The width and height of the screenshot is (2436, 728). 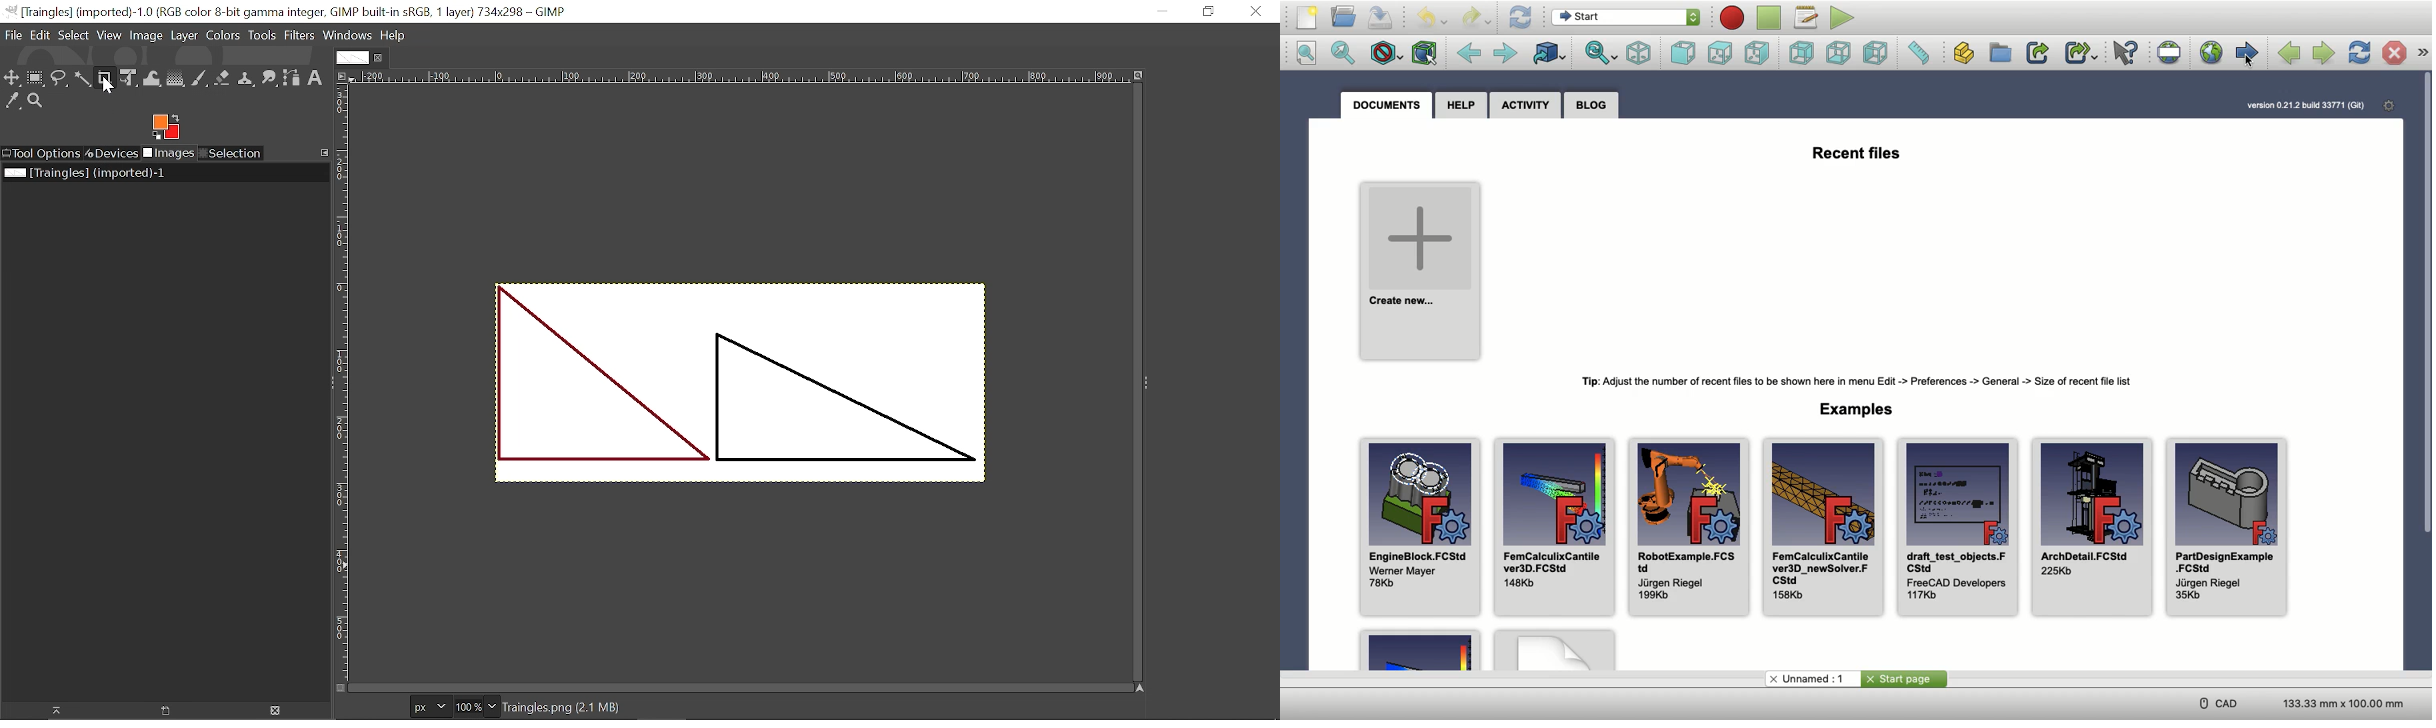 What do you see at coordinates (166, 711) in the screenshot?
I see `New image display for this image` at bounding box center [166, 711].